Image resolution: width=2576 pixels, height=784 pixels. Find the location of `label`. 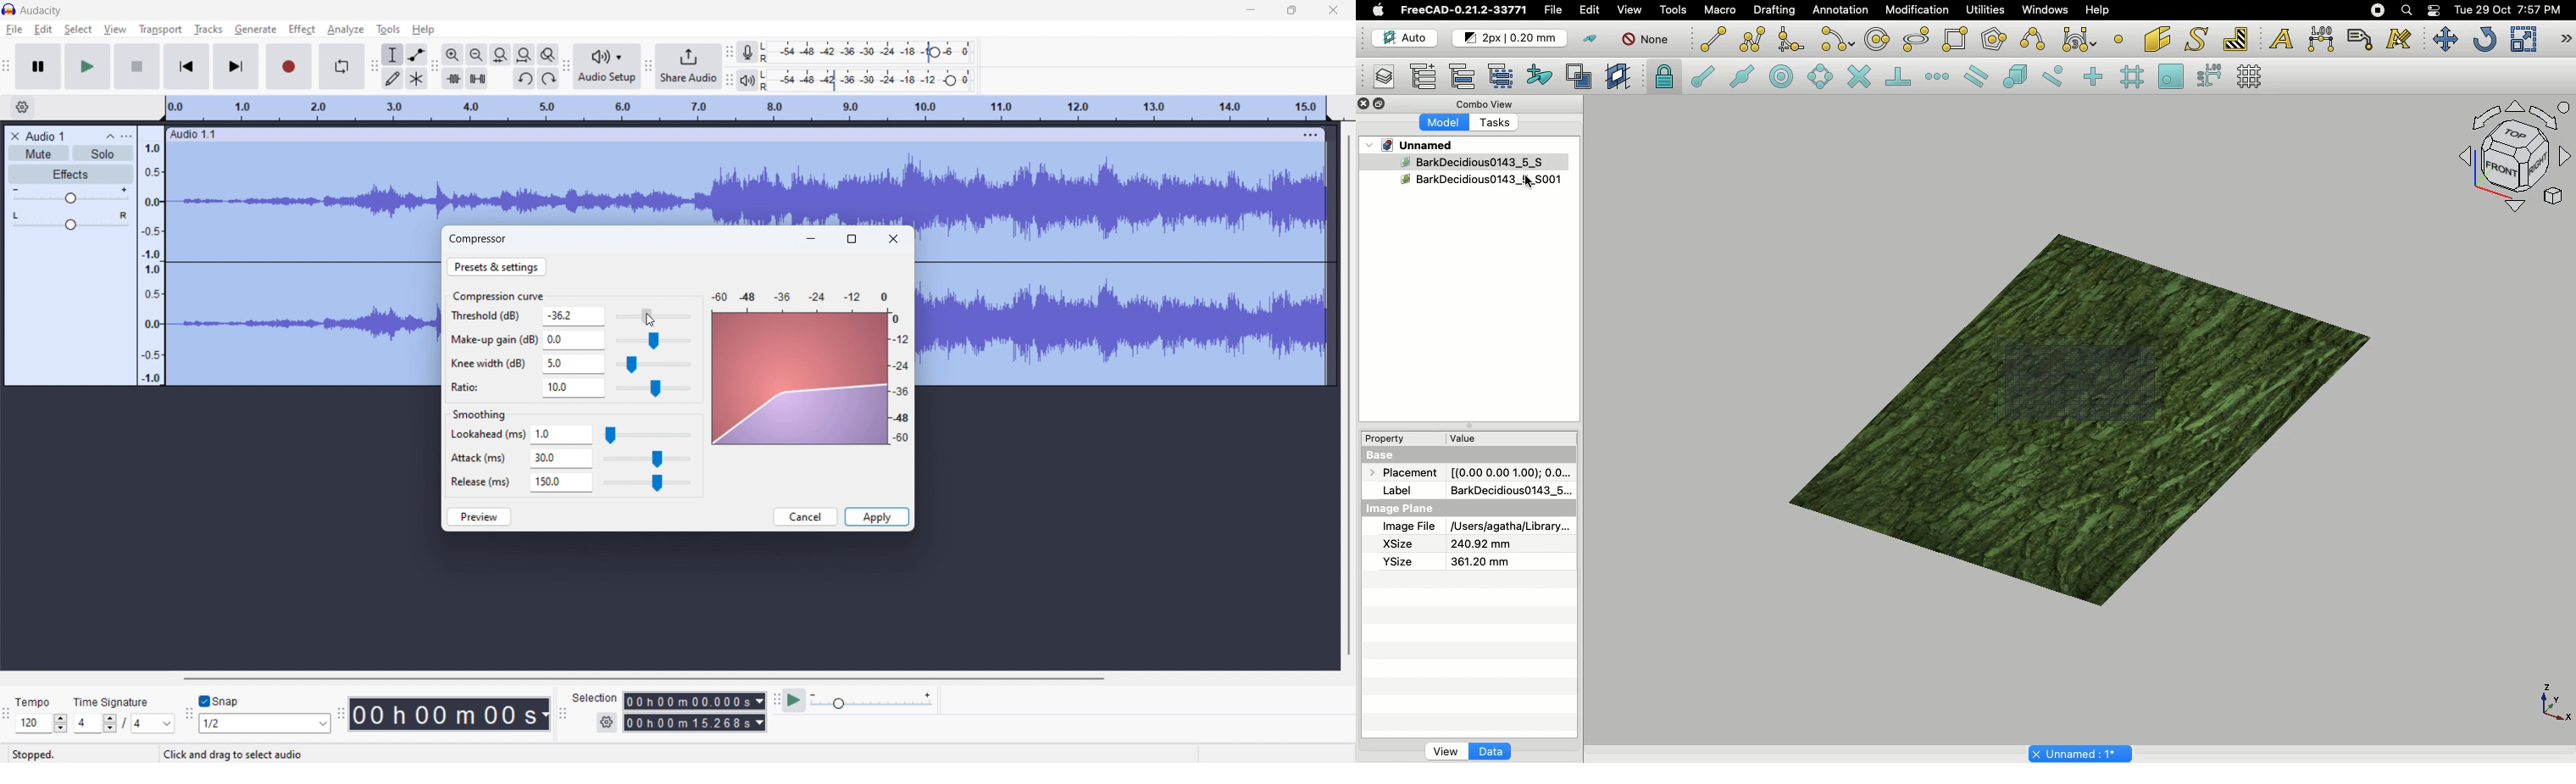

label is located at coordinates (1402, 489).